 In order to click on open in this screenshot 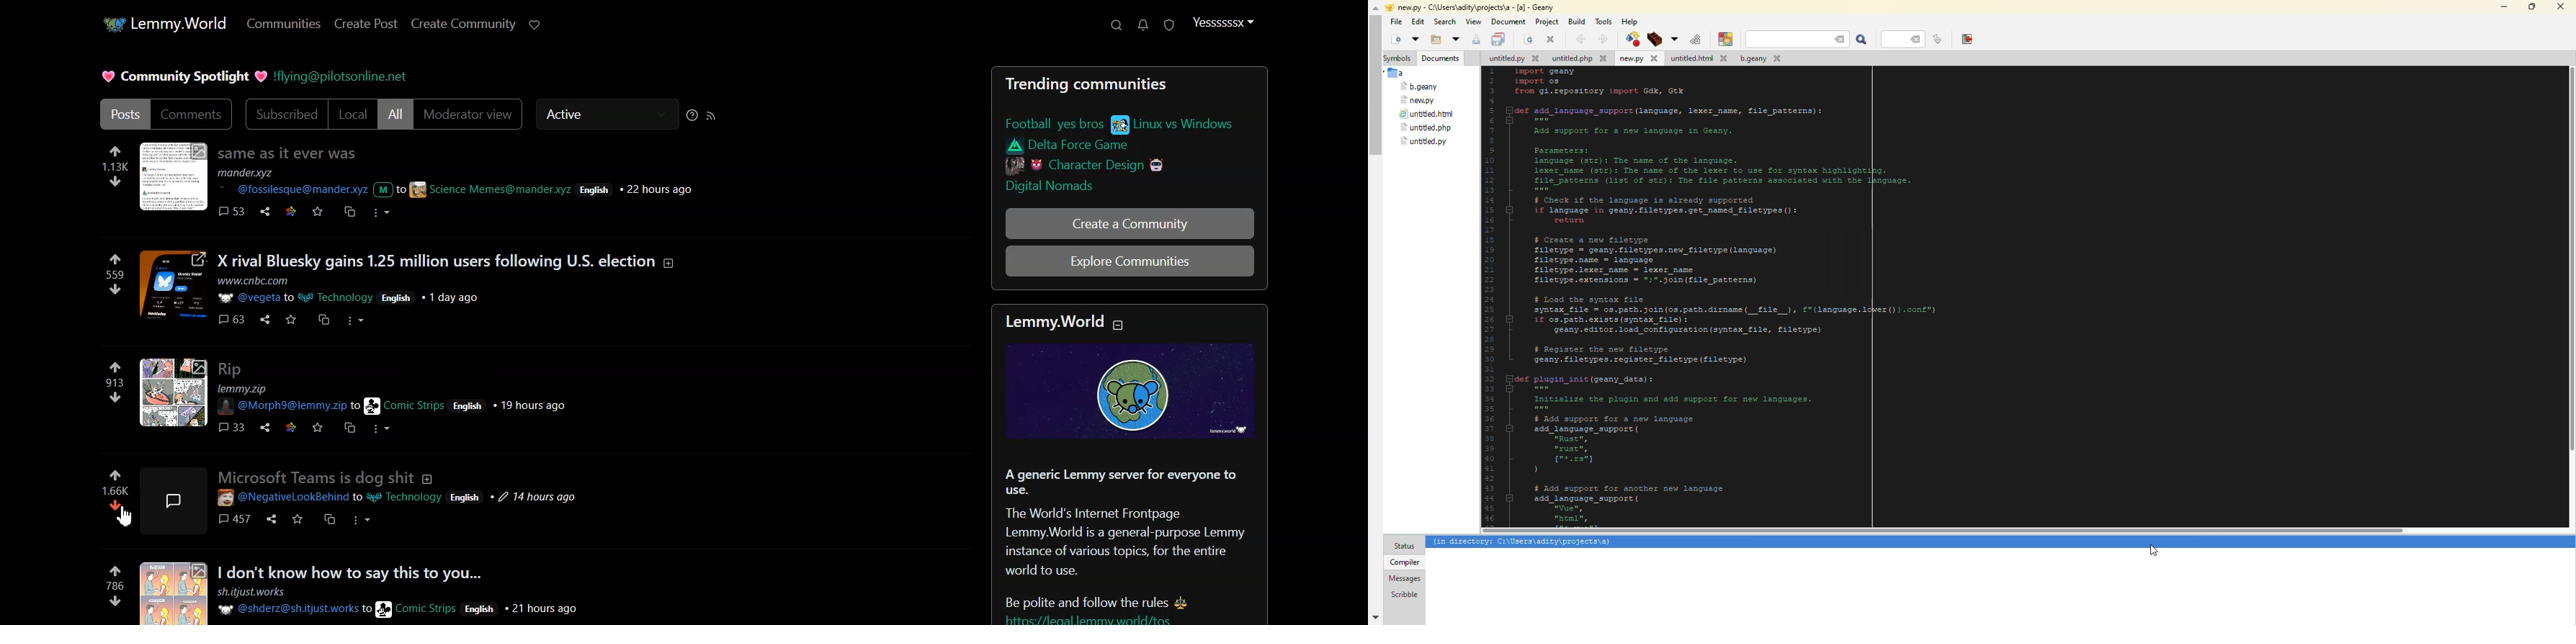, I will do `click(1414, 39)`.